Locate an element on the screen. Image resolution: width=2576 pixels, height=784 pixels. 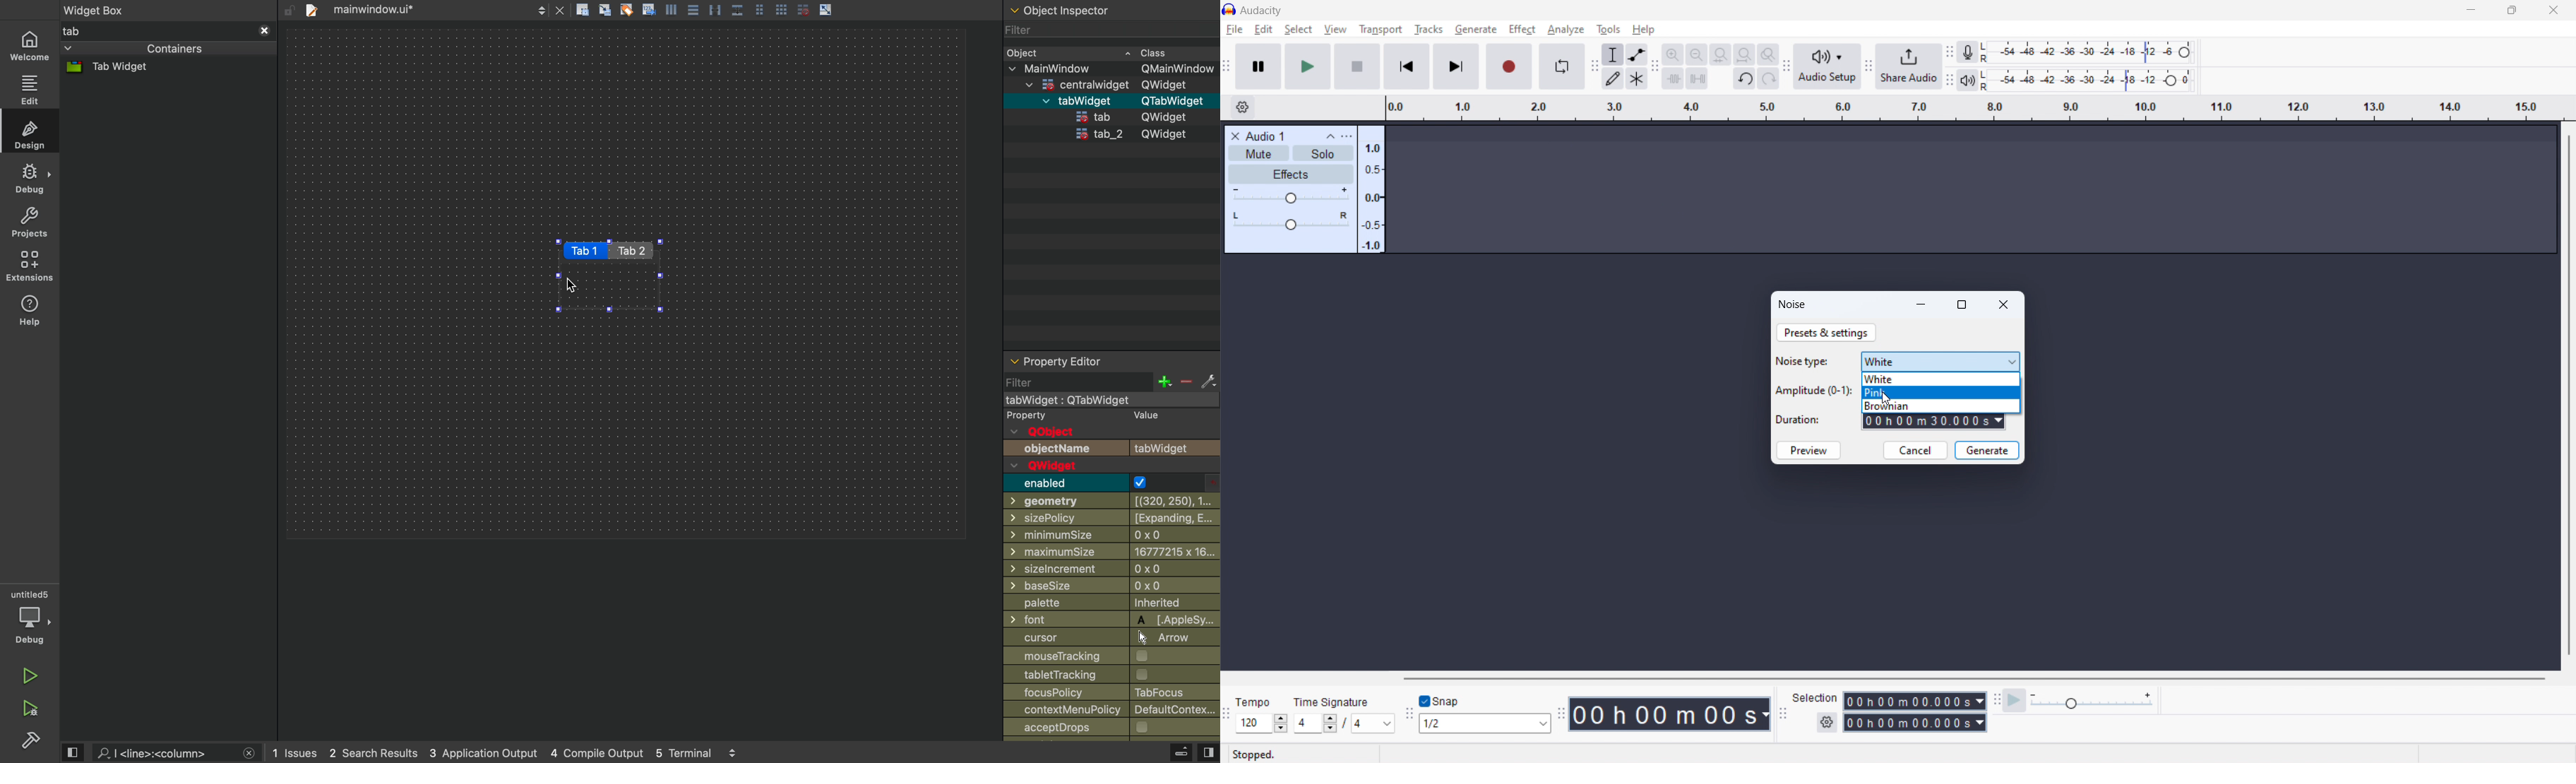
time signature toolbar is located at coordinates (1227, 716).